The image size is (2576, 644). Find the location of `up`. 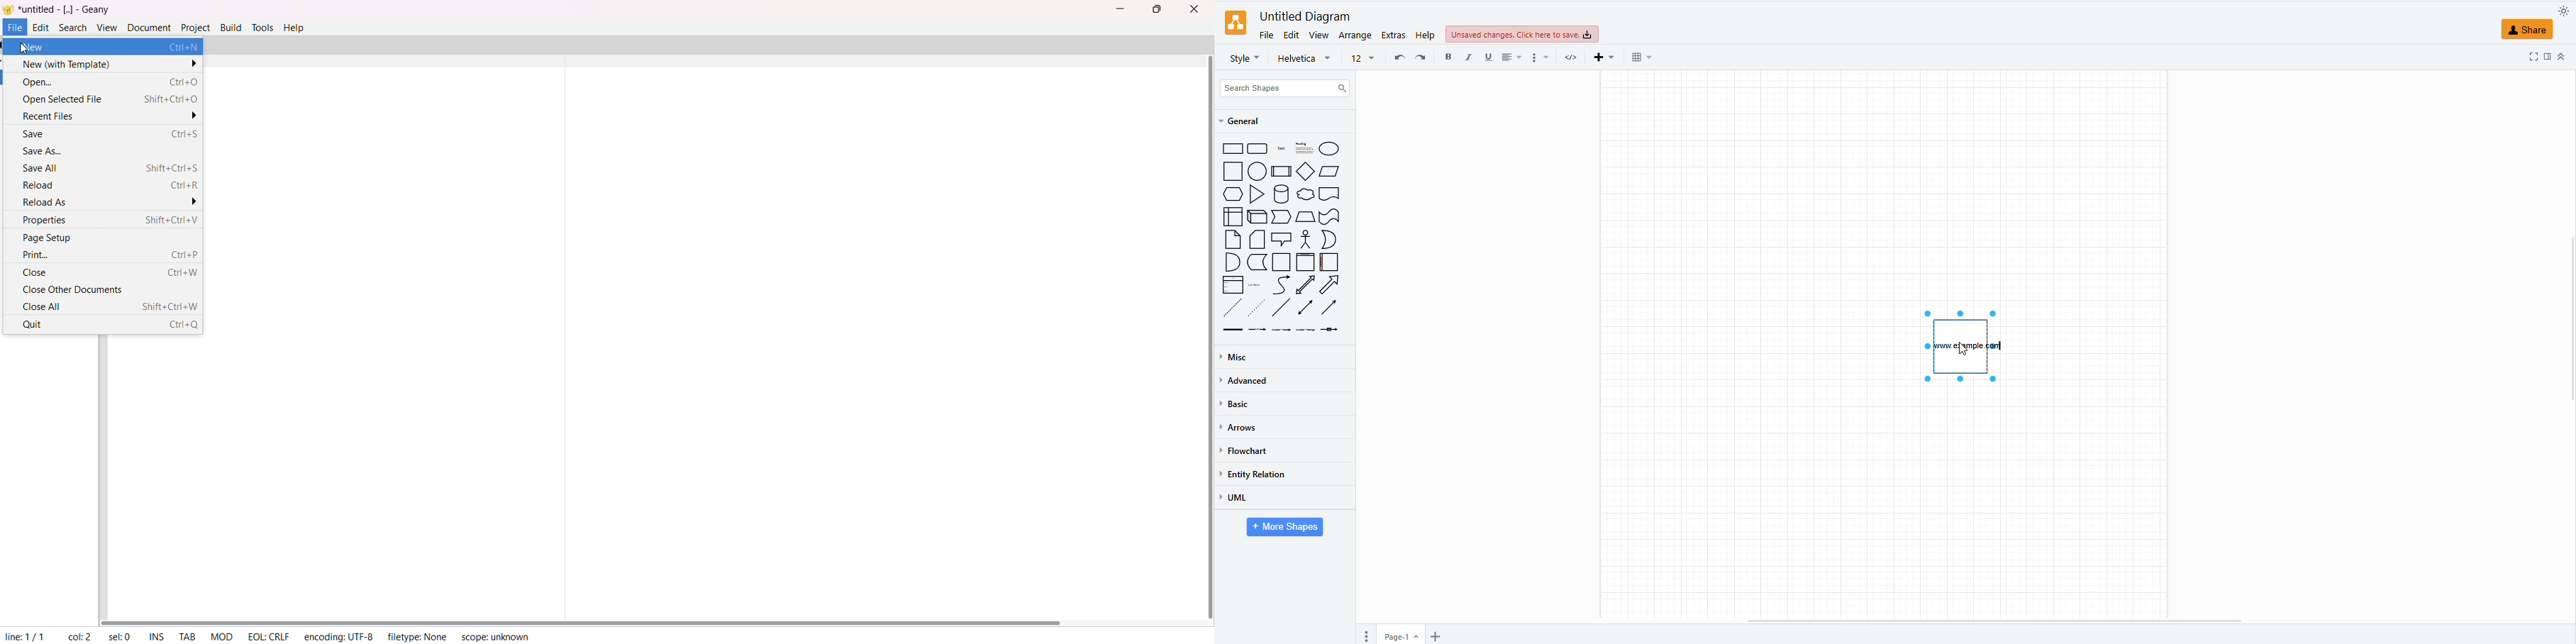

up is located at coordinates (2565, 57).